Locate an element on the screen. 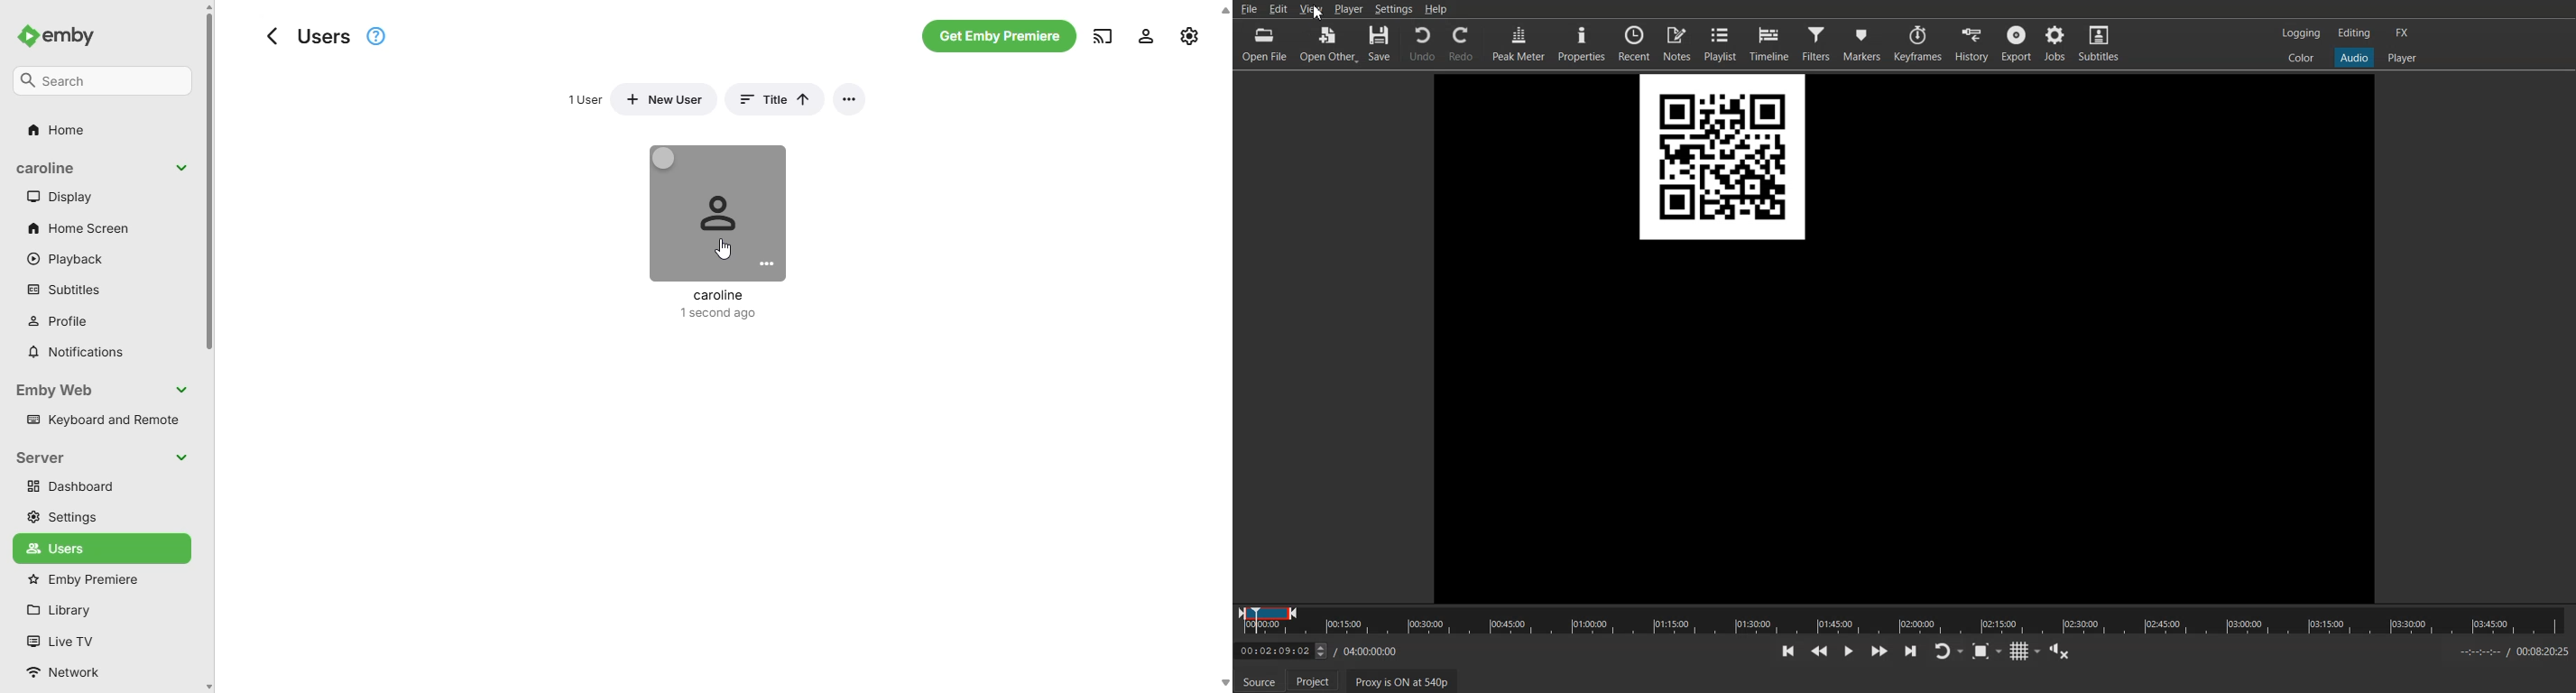 The image size is (2576, 700). Redo is located at coordinates (1461, 45).